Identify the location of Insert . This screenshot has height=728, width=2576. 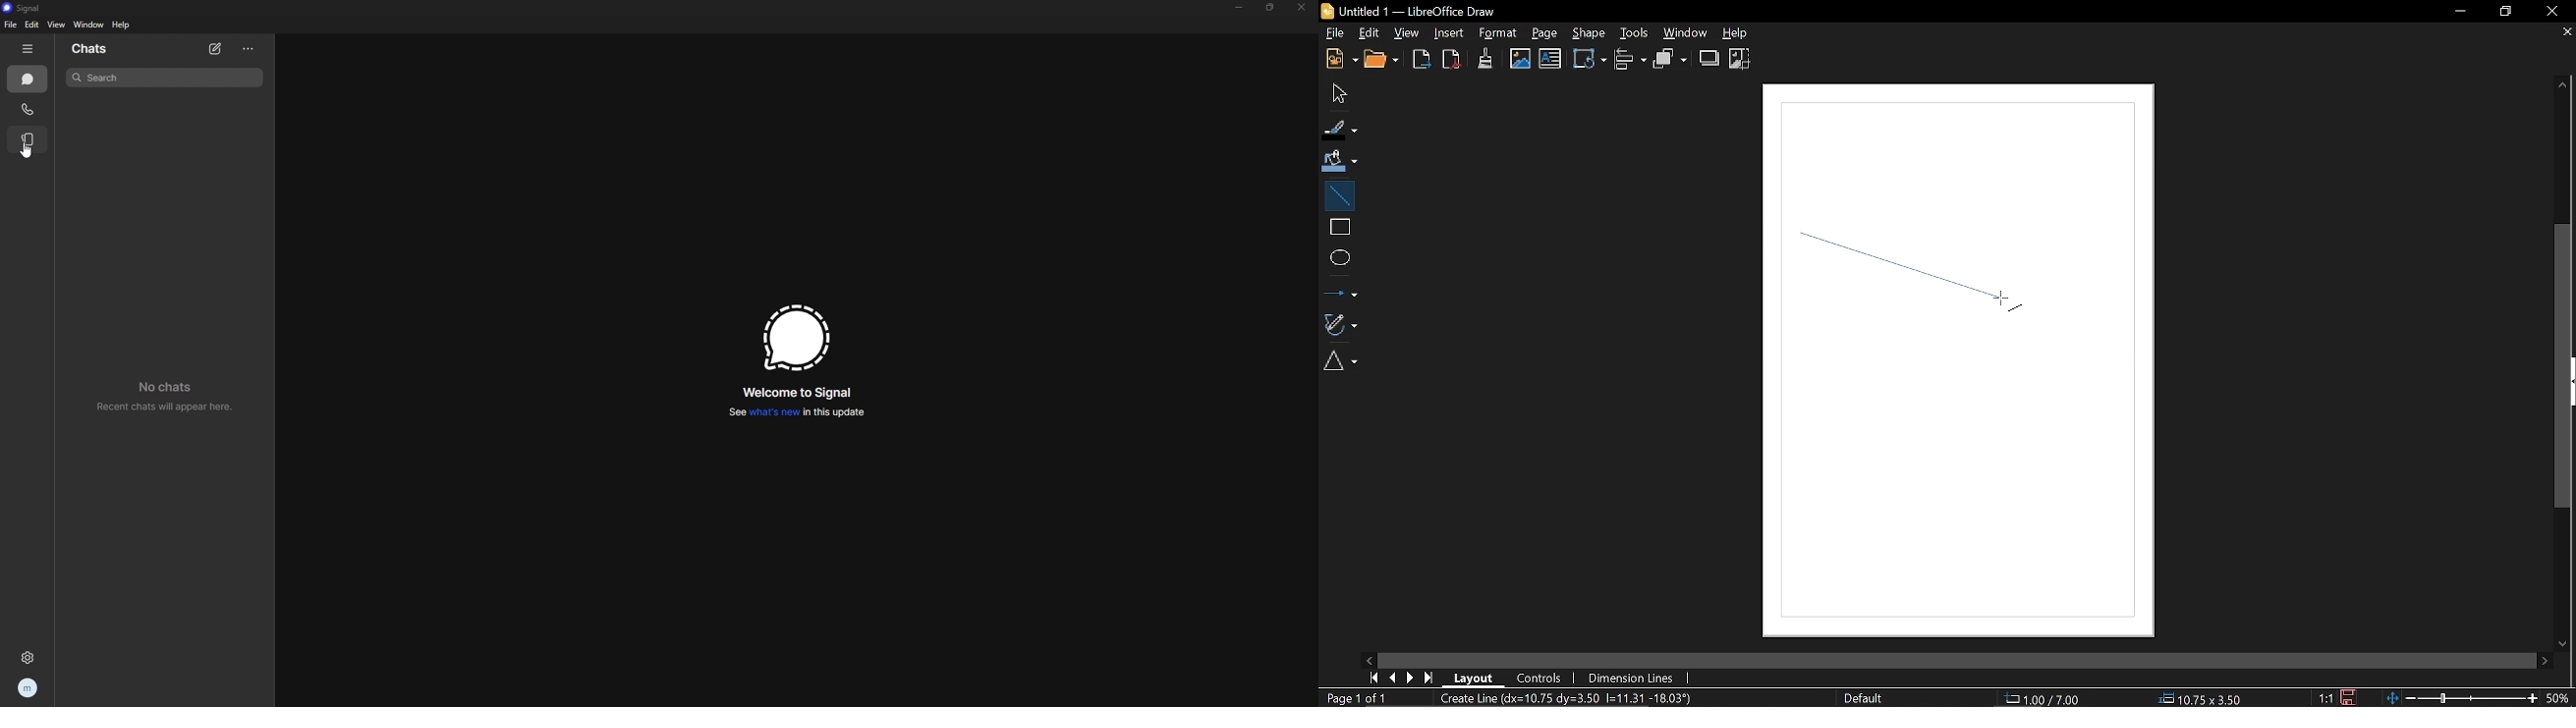
(1446, 33).